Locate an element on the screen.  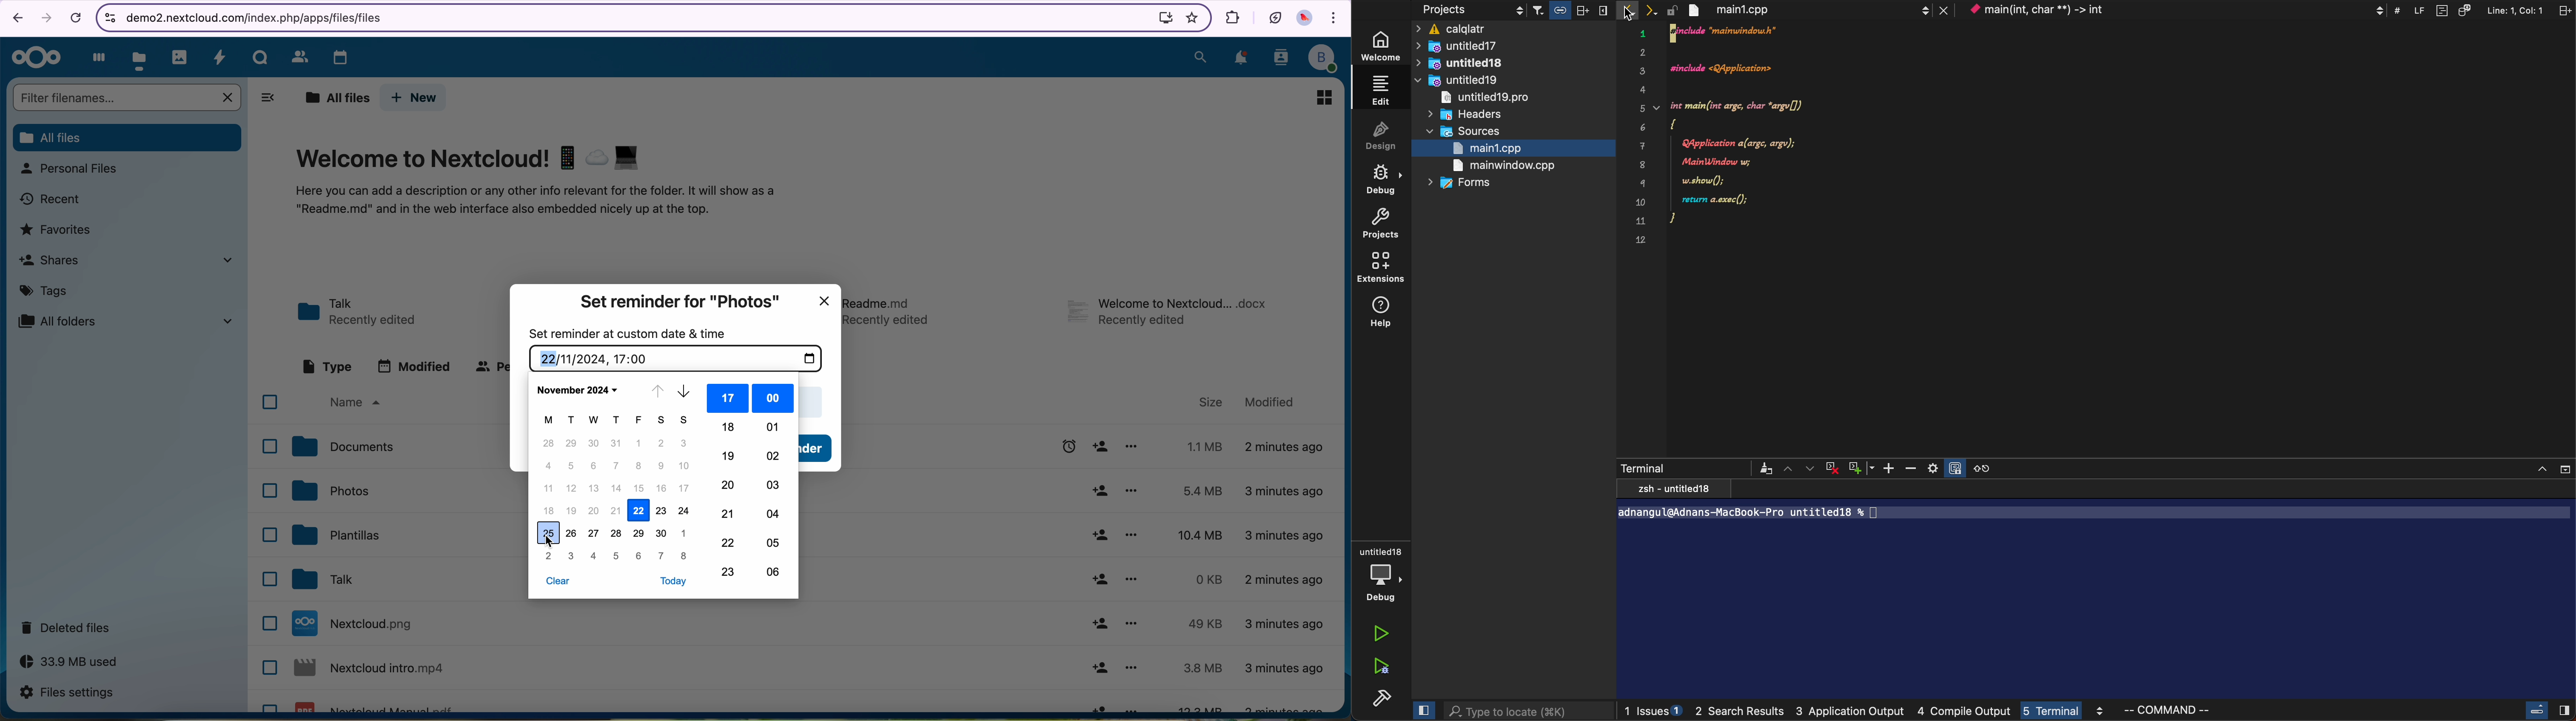
Nextcloud file is located at coordinates (373, 670).